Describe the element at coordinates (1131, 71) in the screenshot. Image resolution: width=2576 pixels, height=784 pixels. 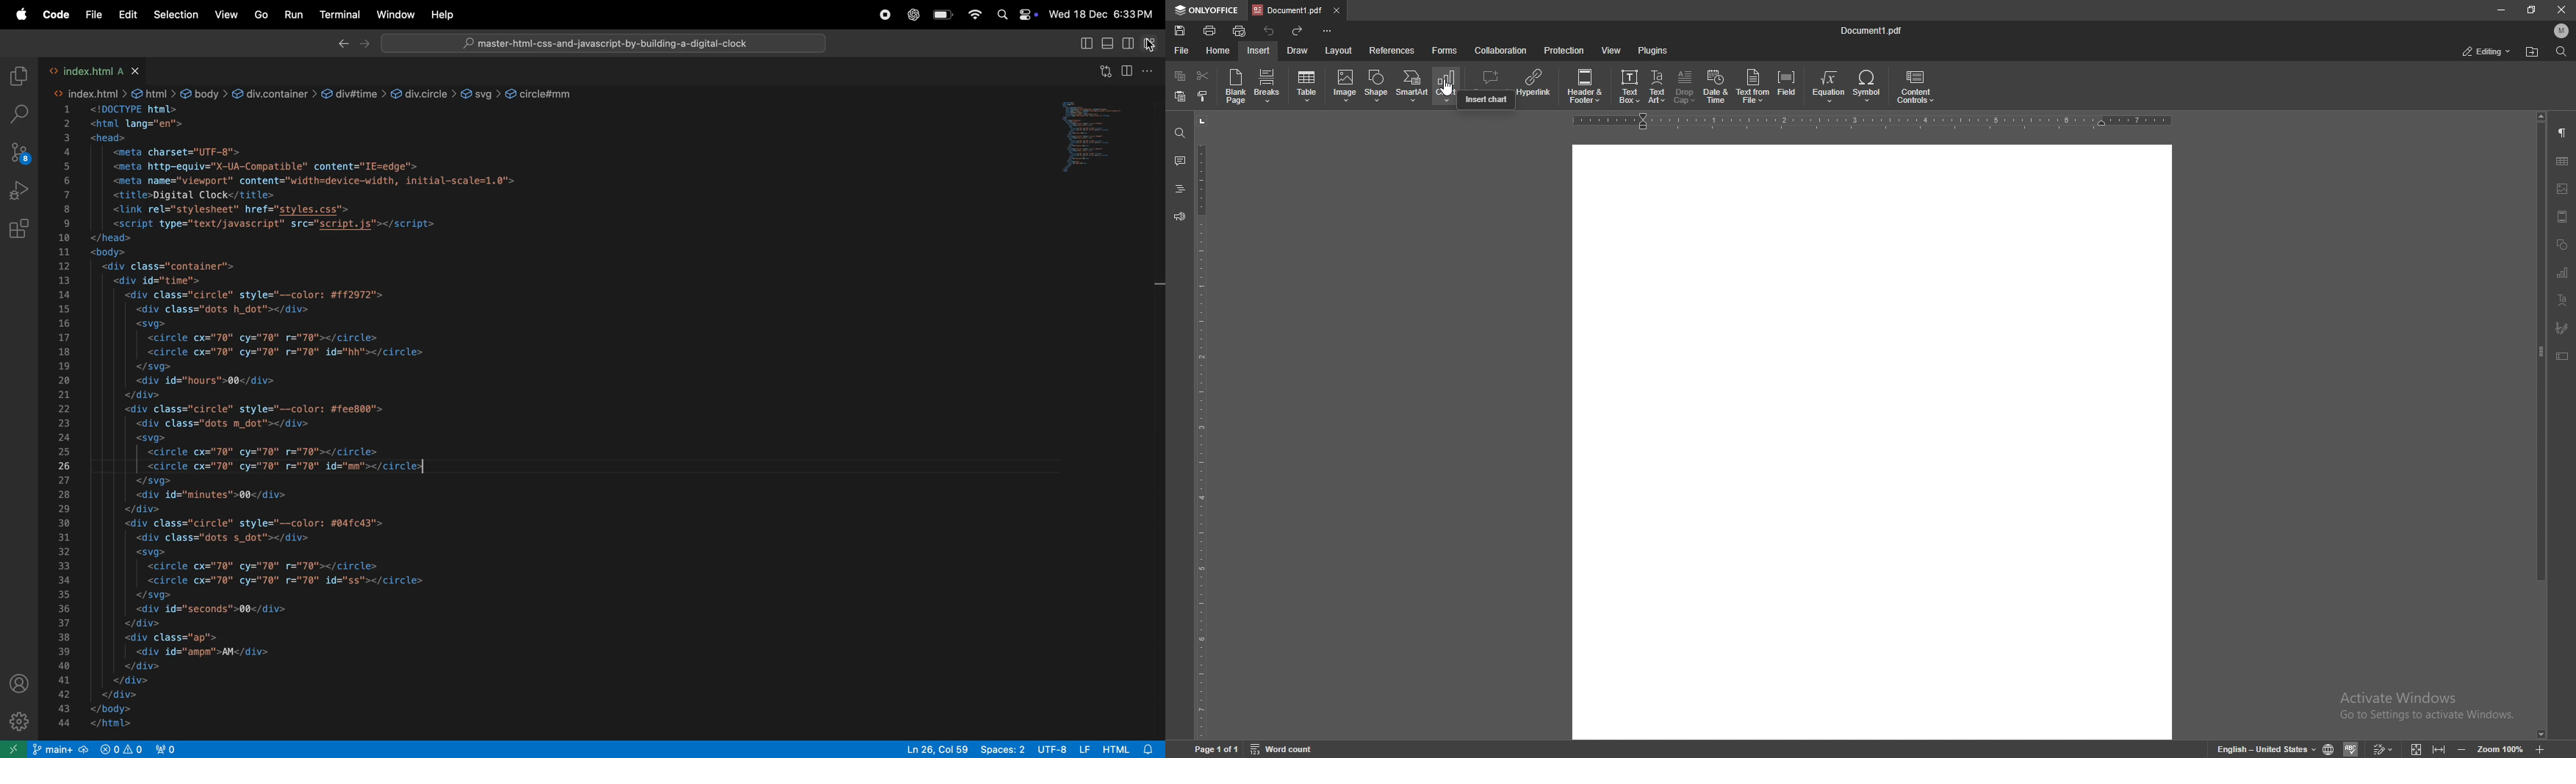
I see `split editor` at that location.